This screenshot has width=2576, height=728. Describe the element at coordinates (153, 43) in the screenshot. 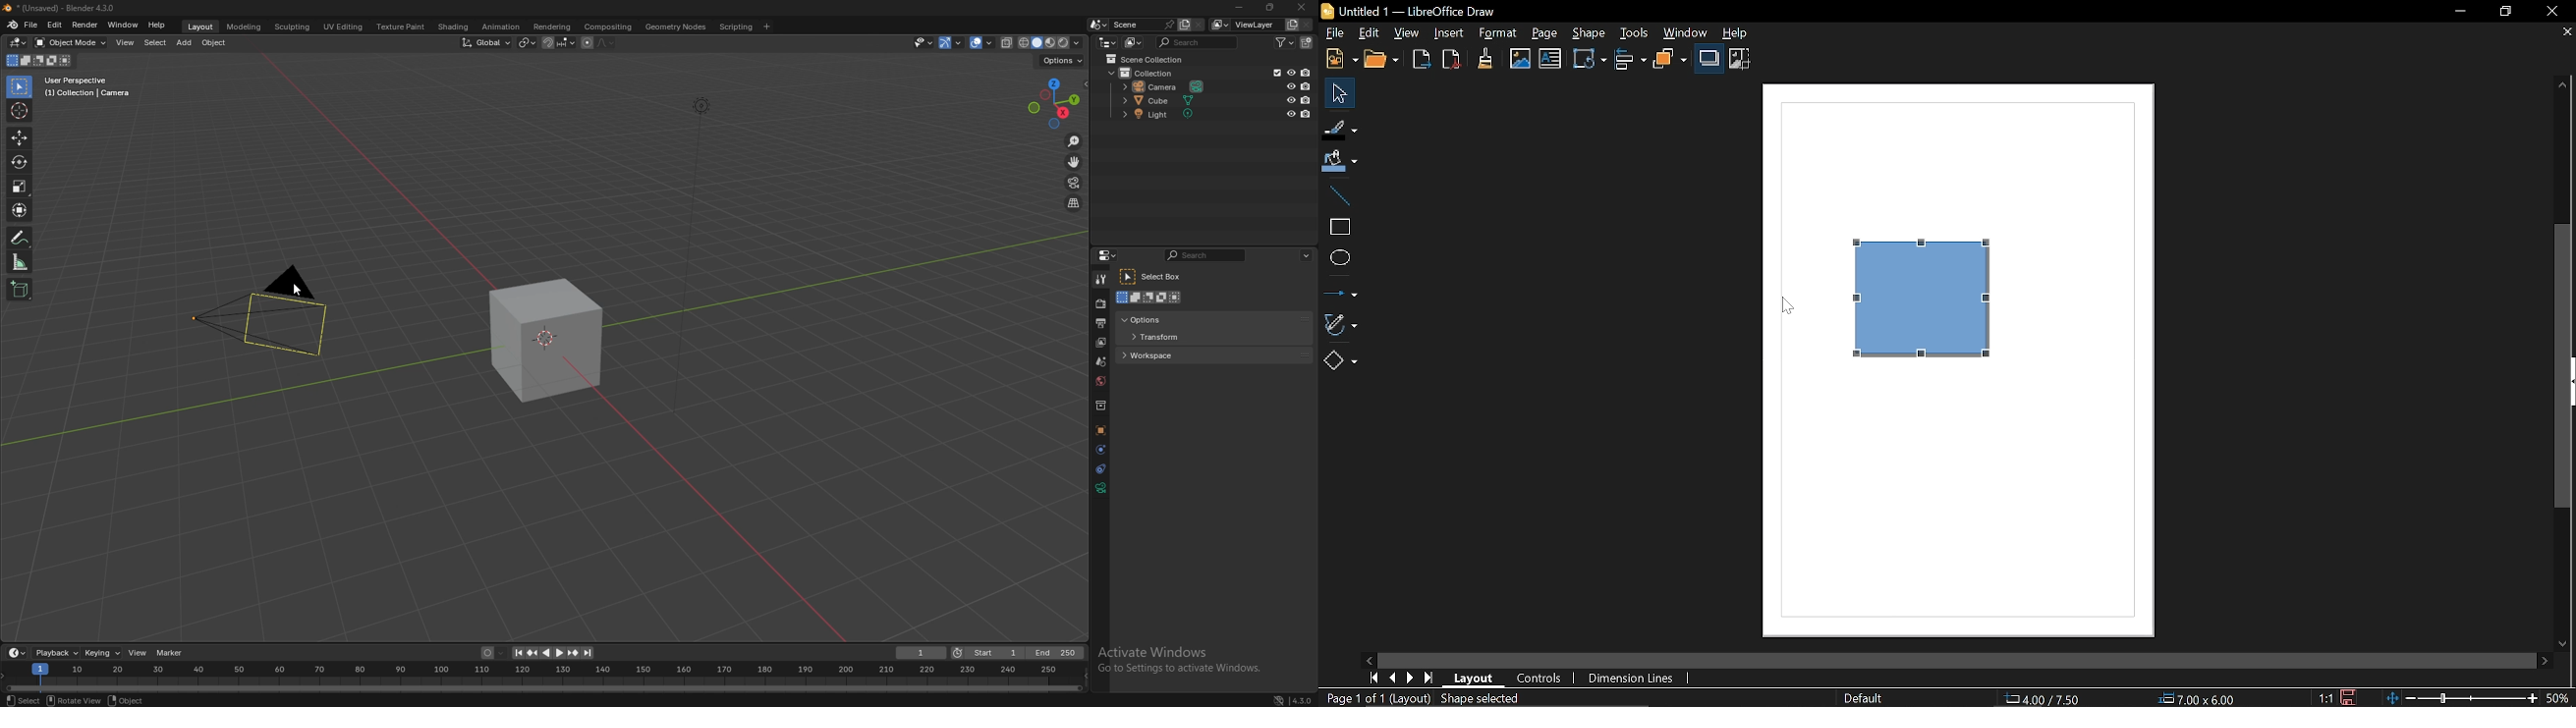

I see `select` at that location.